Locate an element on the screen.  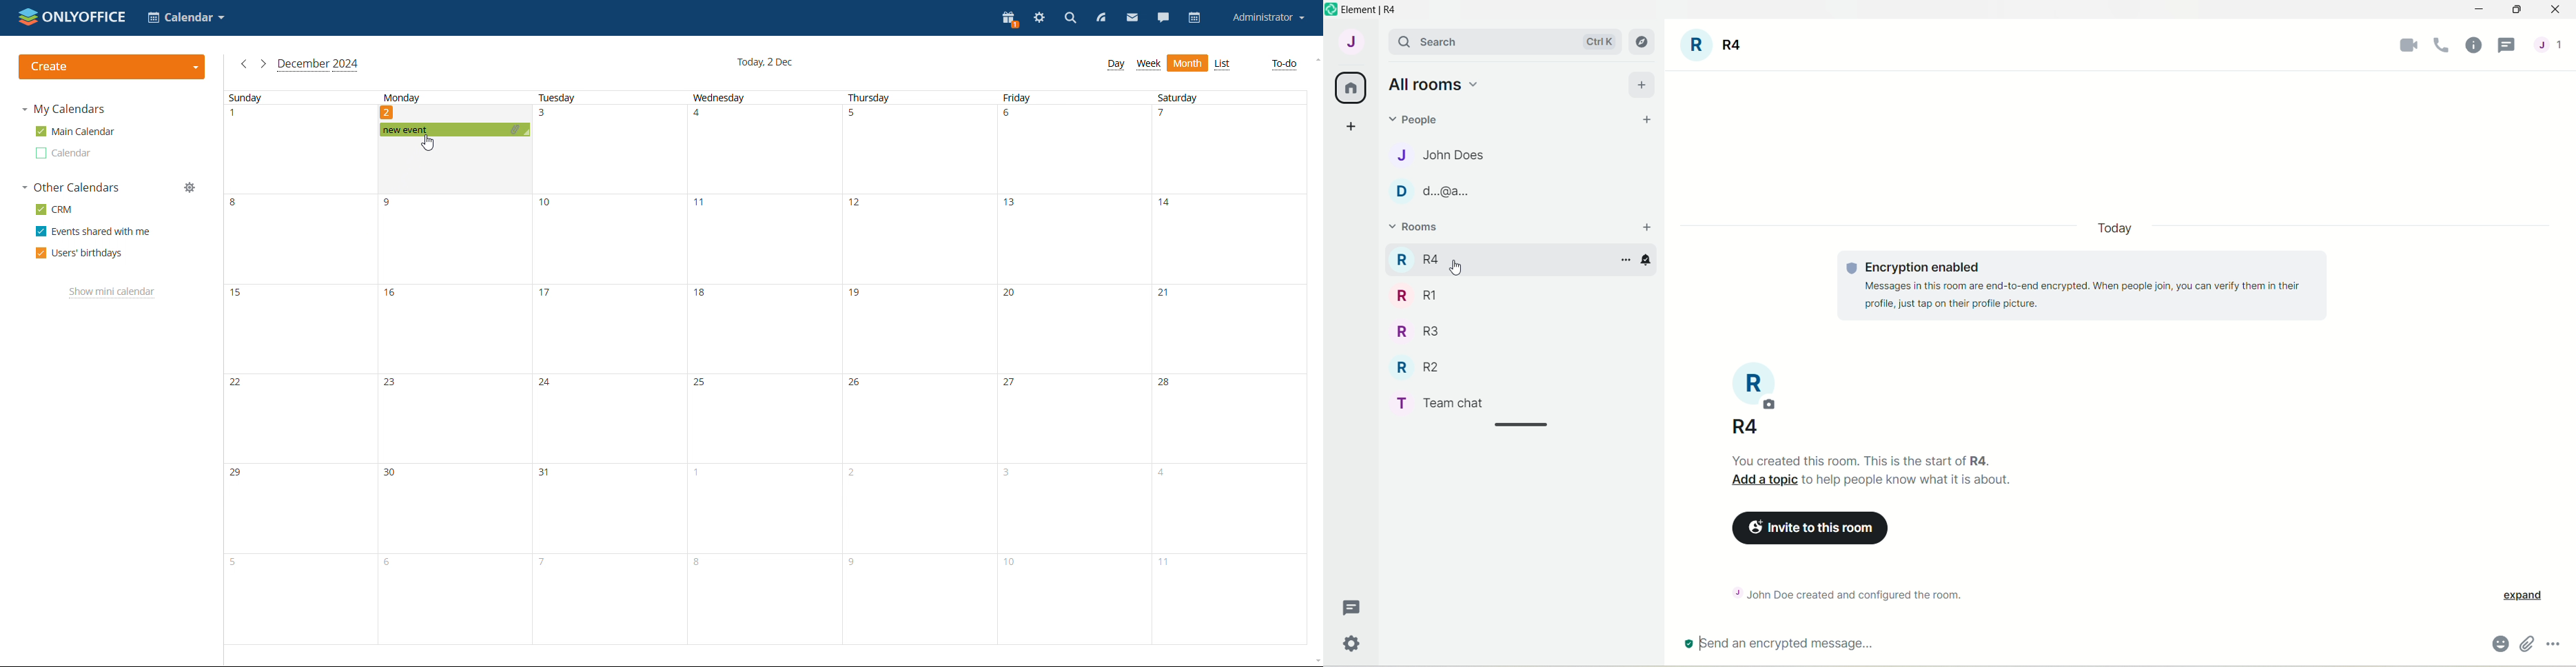
rooms is located at coordinates (1416, 228).